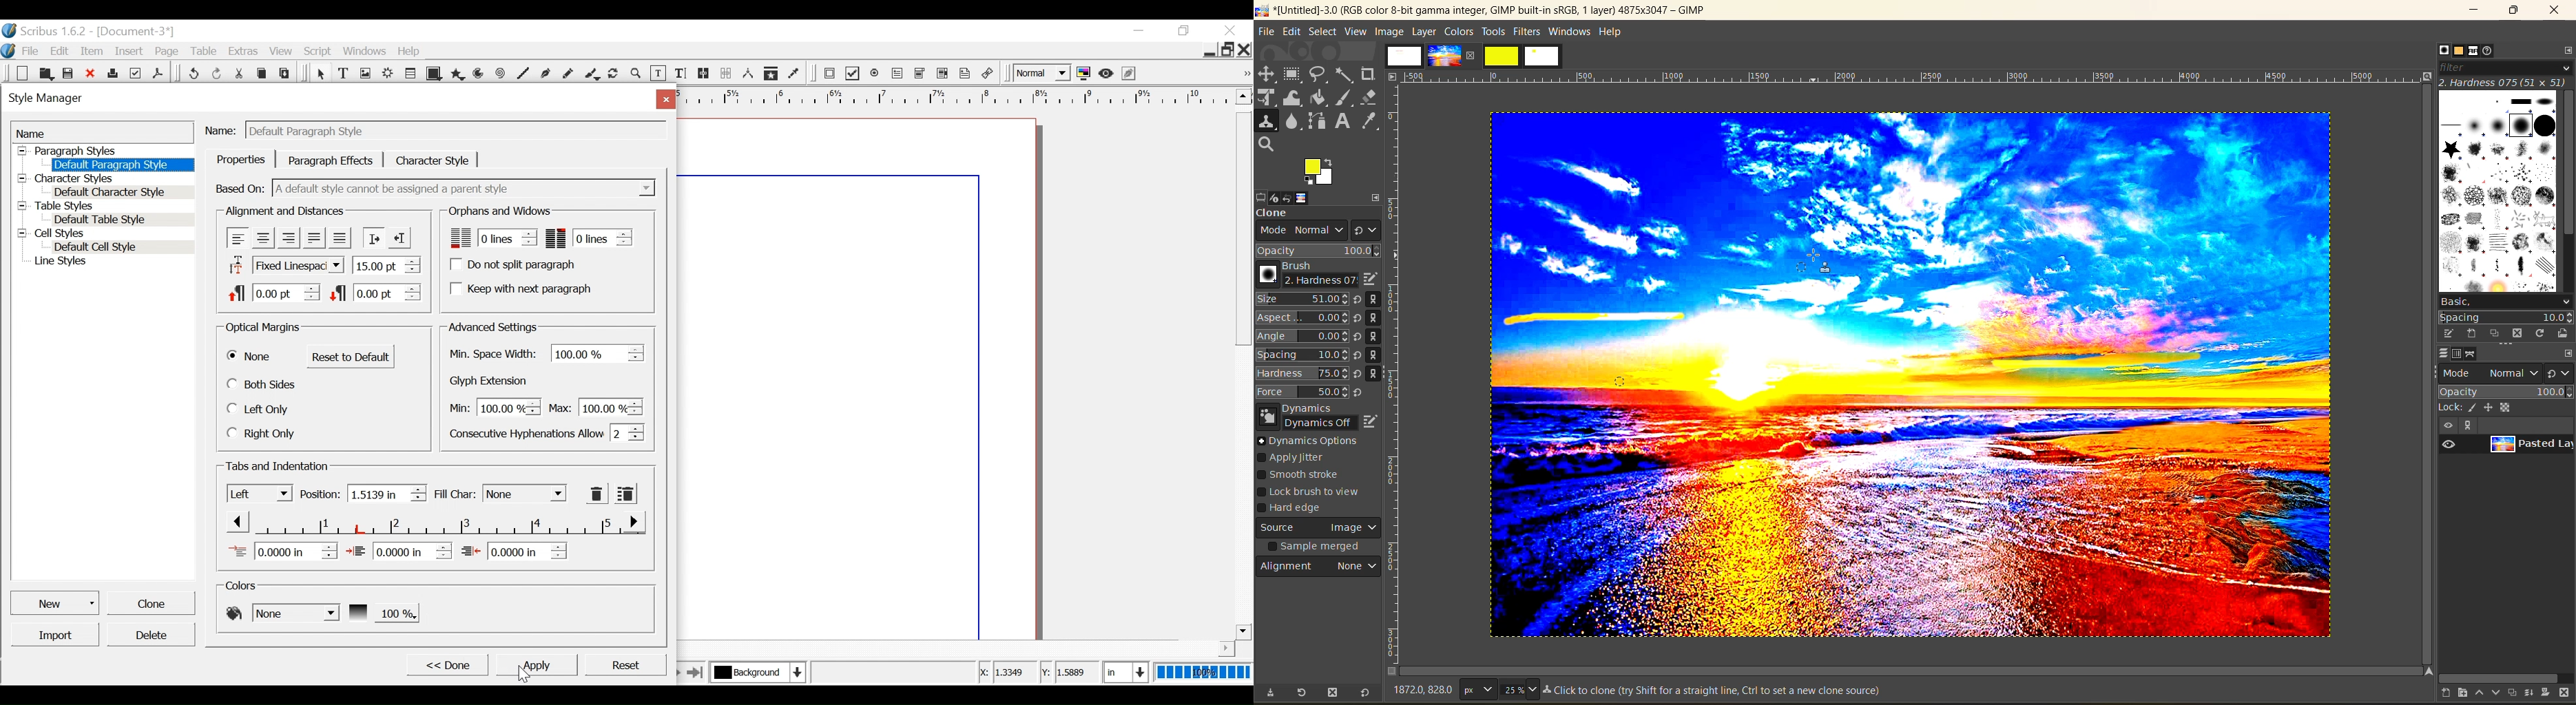 Image resolution: width=2576 pixels, height=728 pixels. What do you see at coordinates (2471, 334) in the screenshot?
I see `create a new brush` at bounding box center [2471, 334].